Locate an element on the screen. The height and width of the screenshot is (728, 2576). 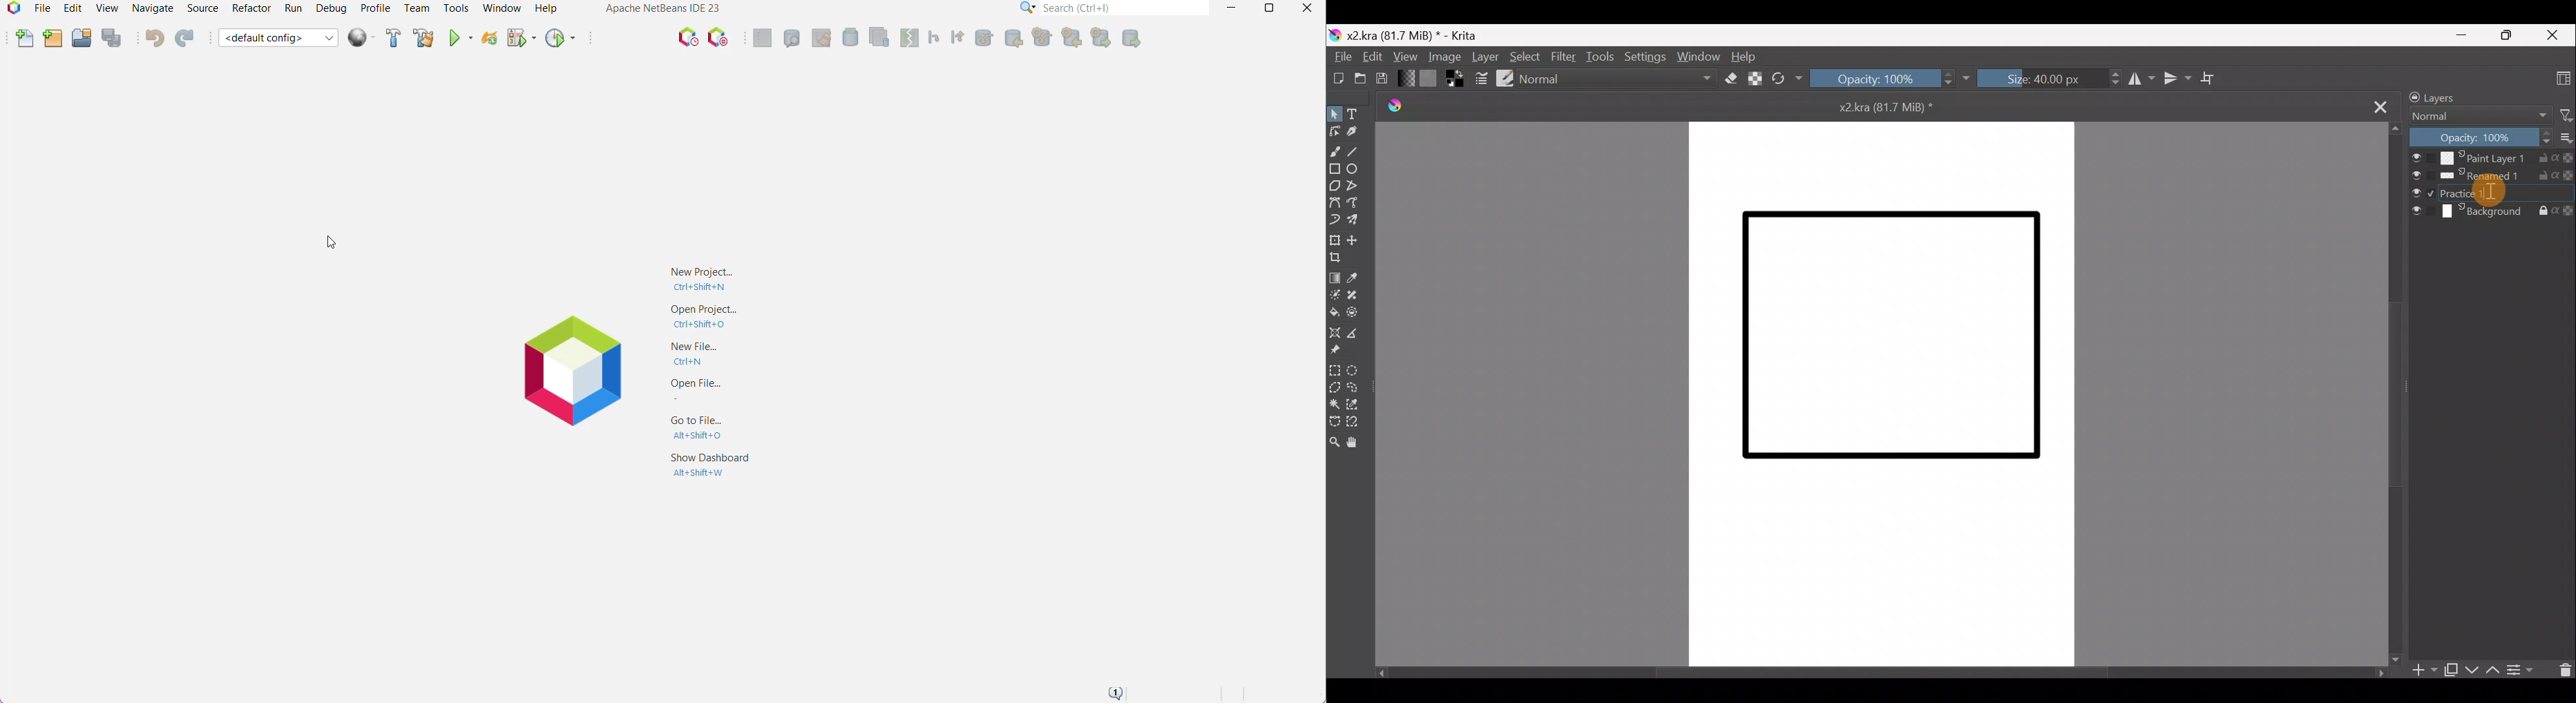
Colourise mask tool is located at coordinates (1335, 296).